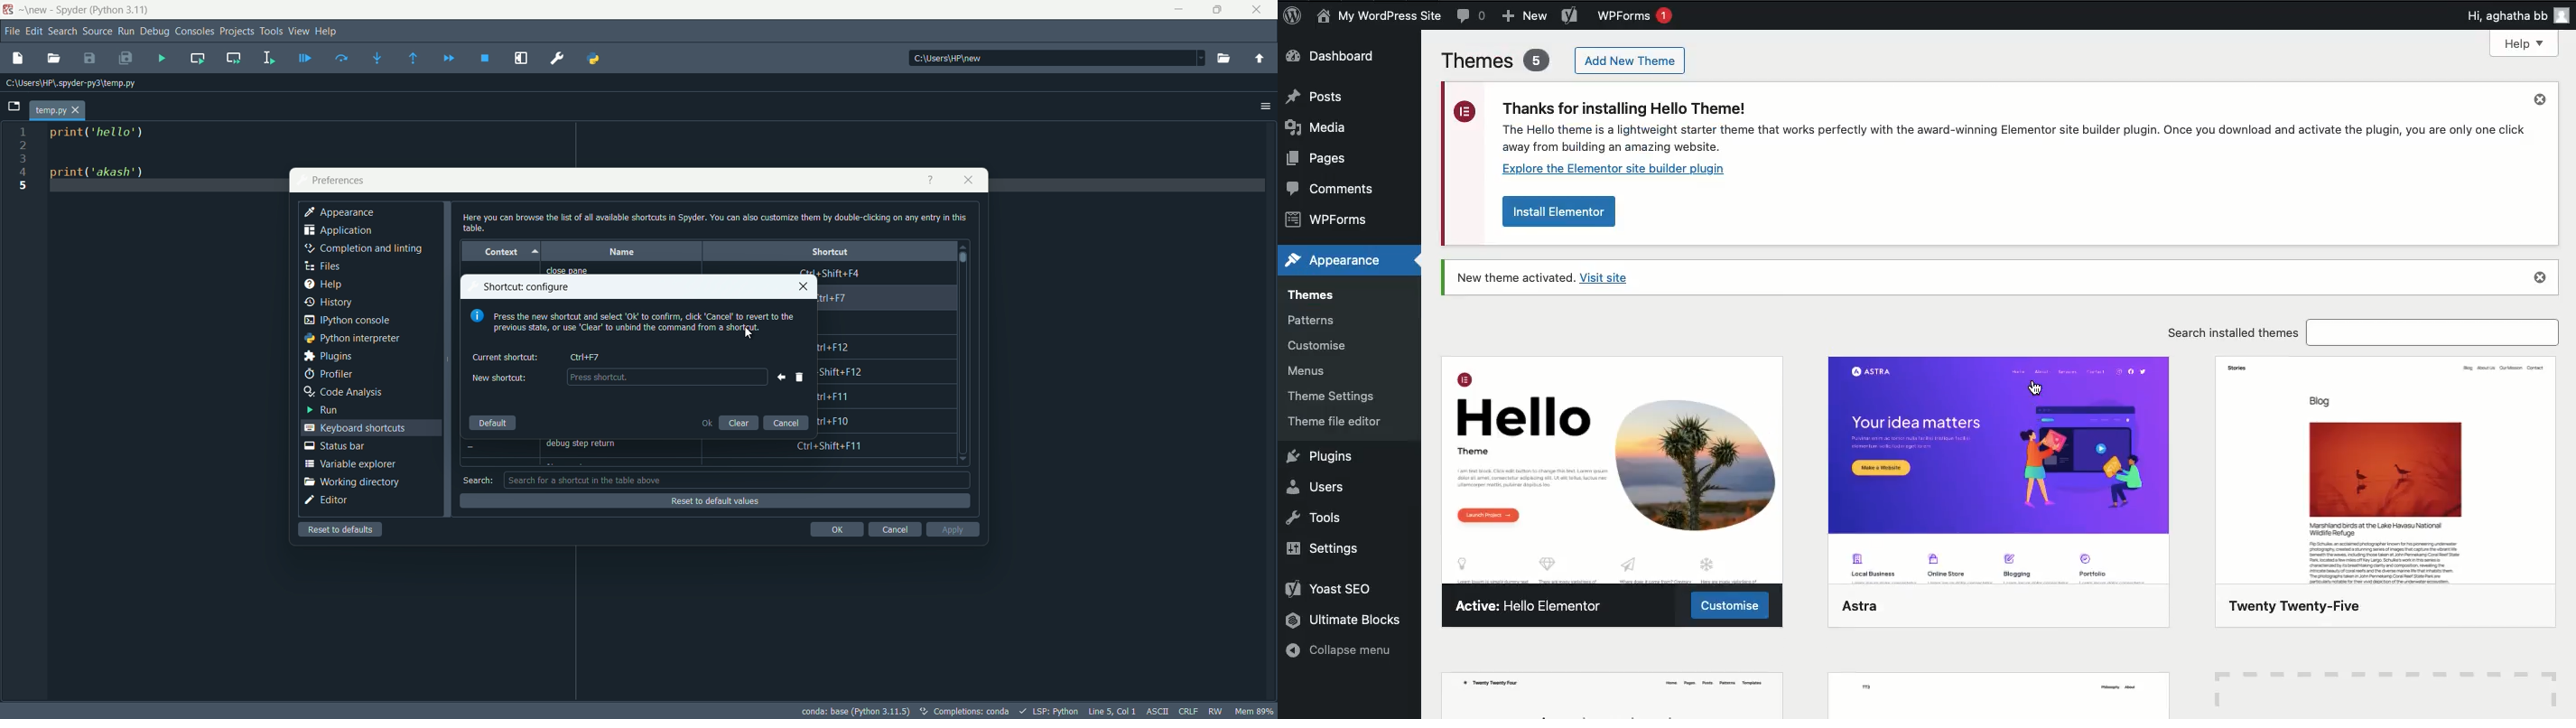 This screenshot has width=2576, height=728. I want to click on ipython console, so click(347, 321).